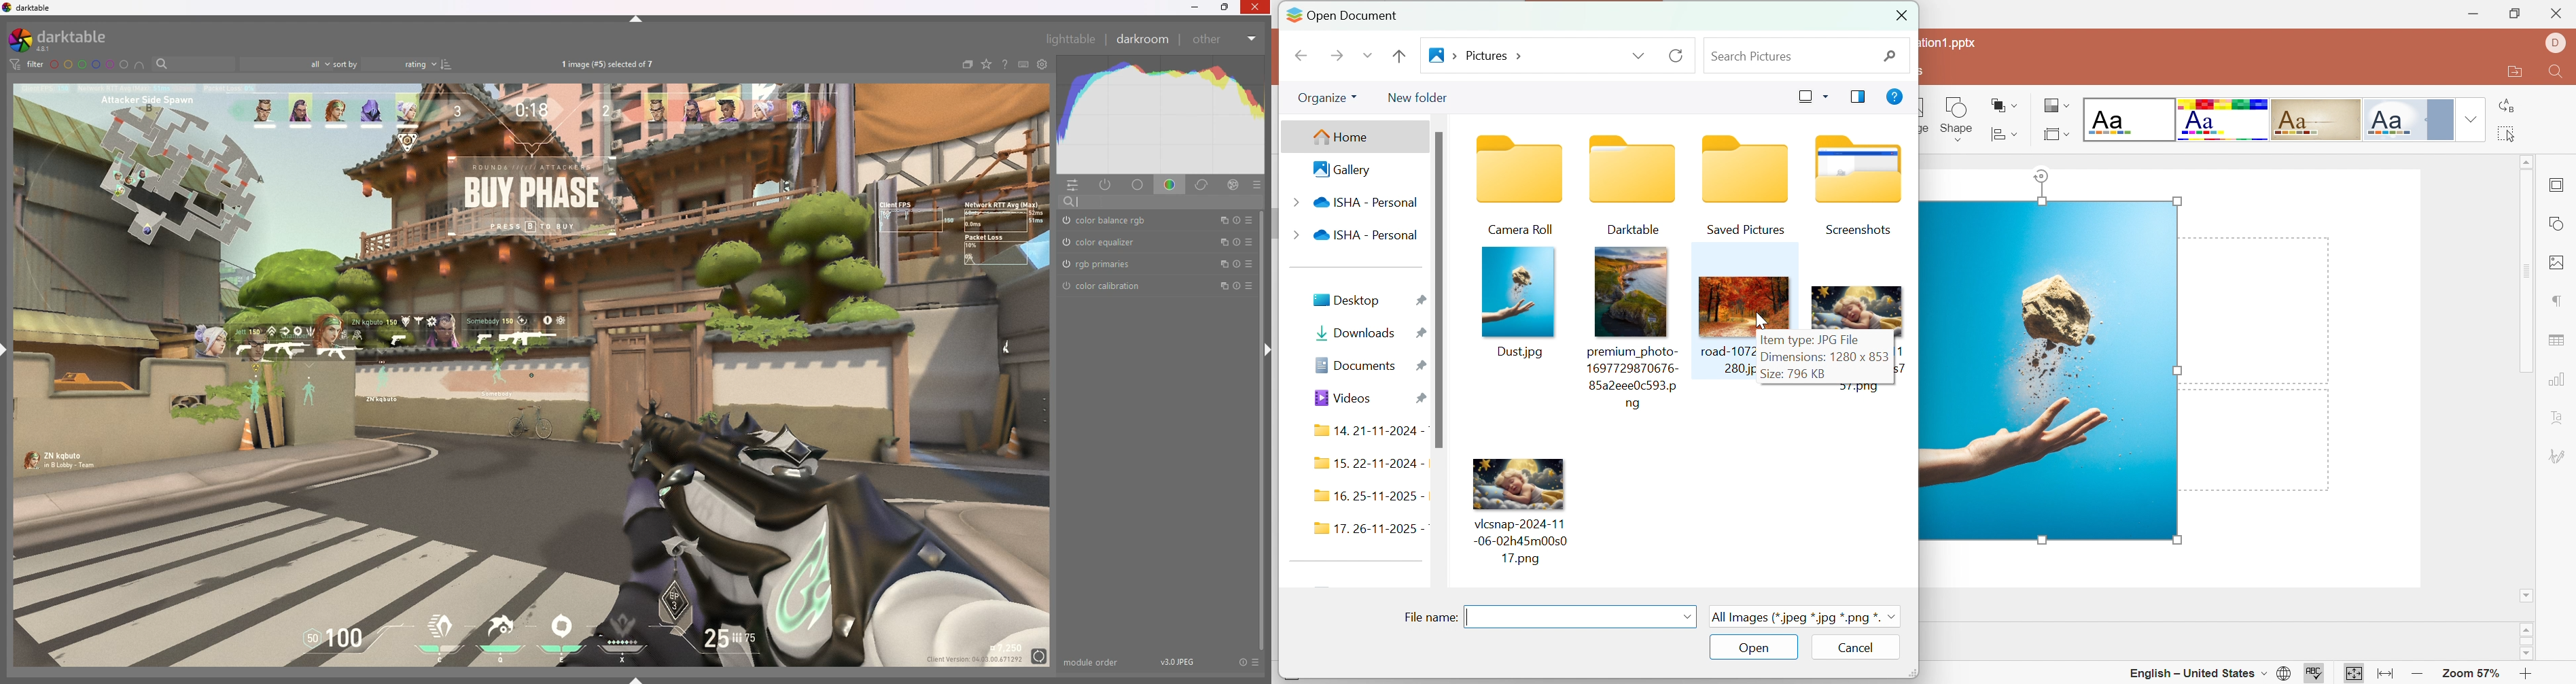 The height and width of the screenshot is (700, 2576). I want to click on rgb primaries, so click(1104, 264).